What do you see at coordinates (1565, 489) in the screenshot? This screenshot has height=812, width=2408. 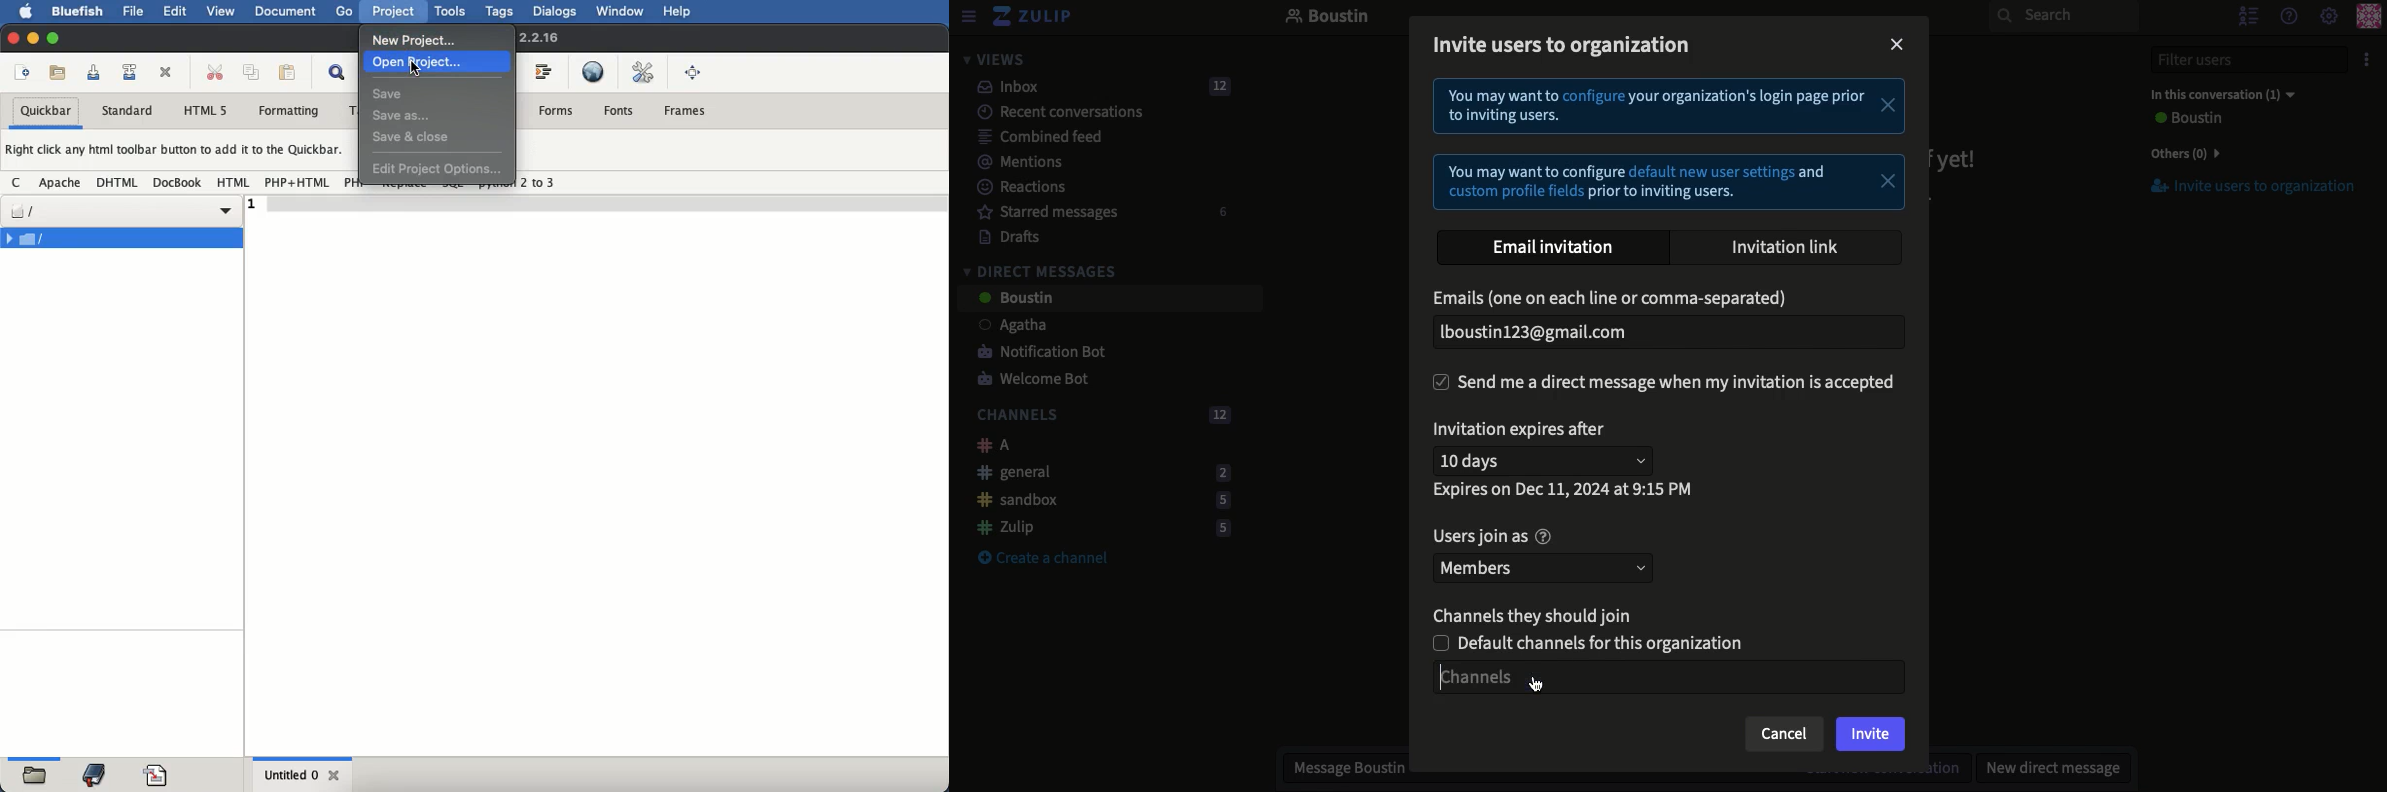 I see `Expires on data` at bounding box center [1565, 489].